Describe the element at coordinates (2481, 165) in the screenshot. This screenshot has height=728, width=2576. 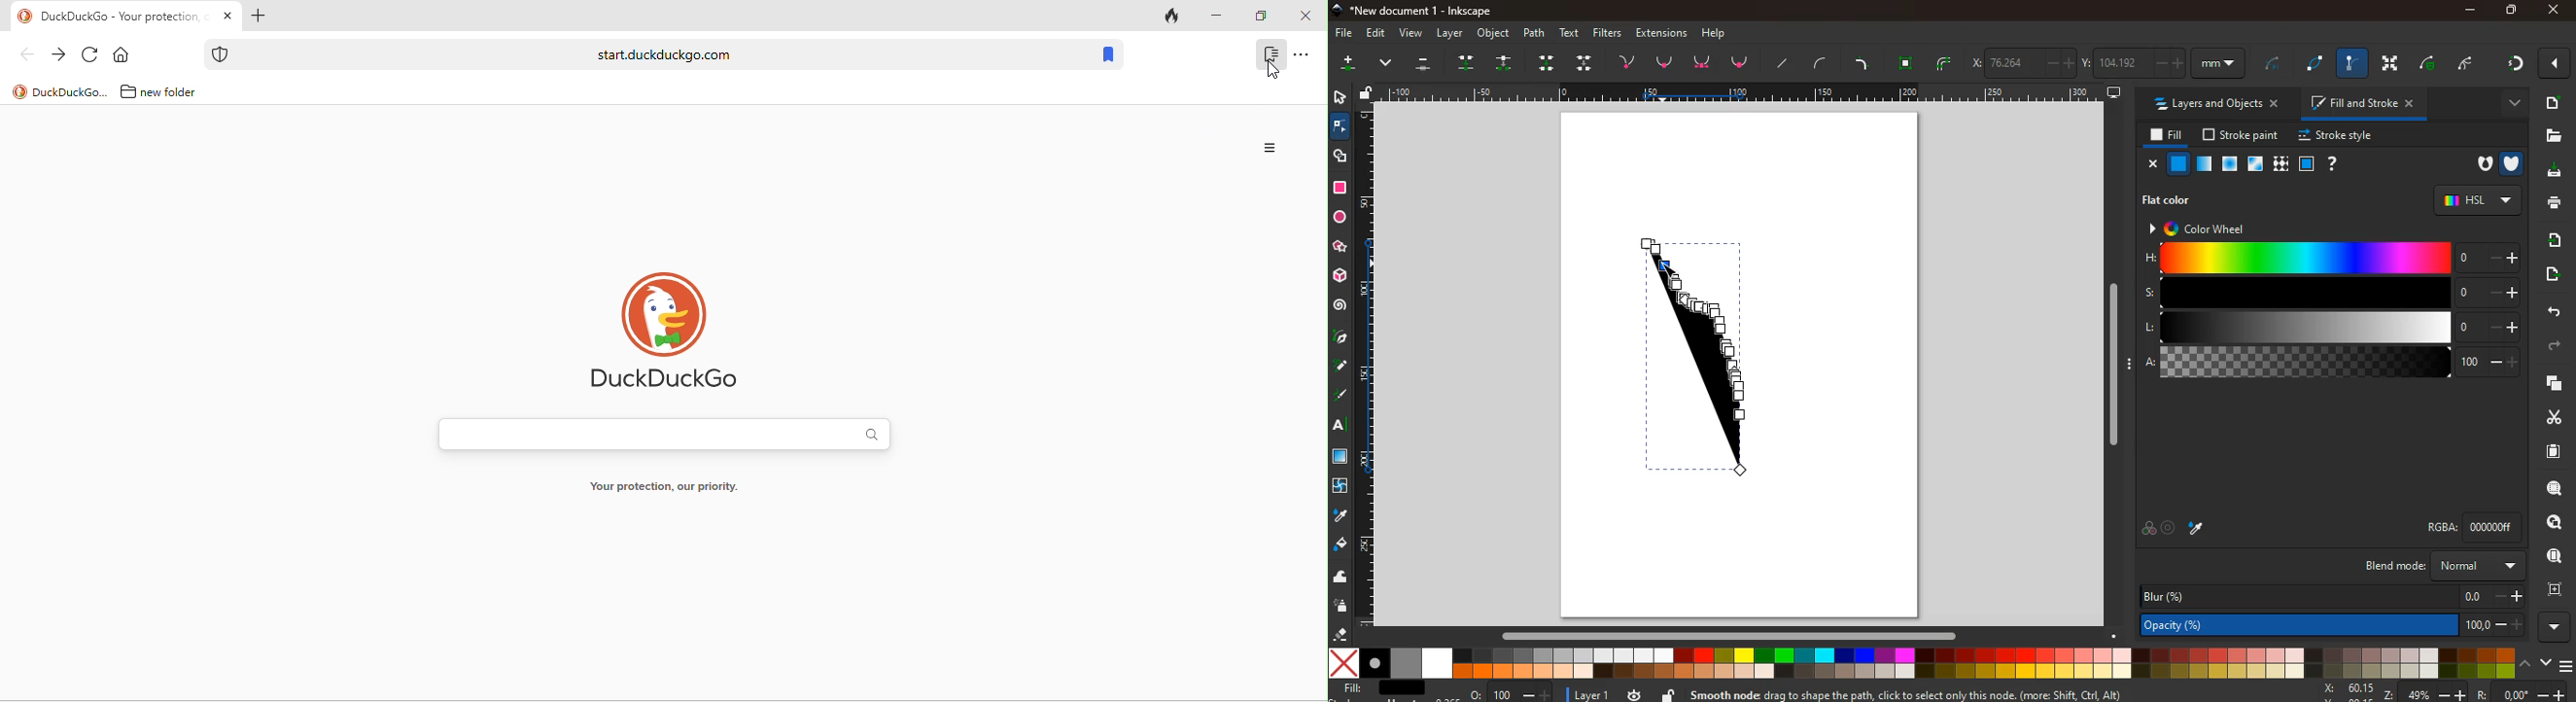
I see `hole` at that location.